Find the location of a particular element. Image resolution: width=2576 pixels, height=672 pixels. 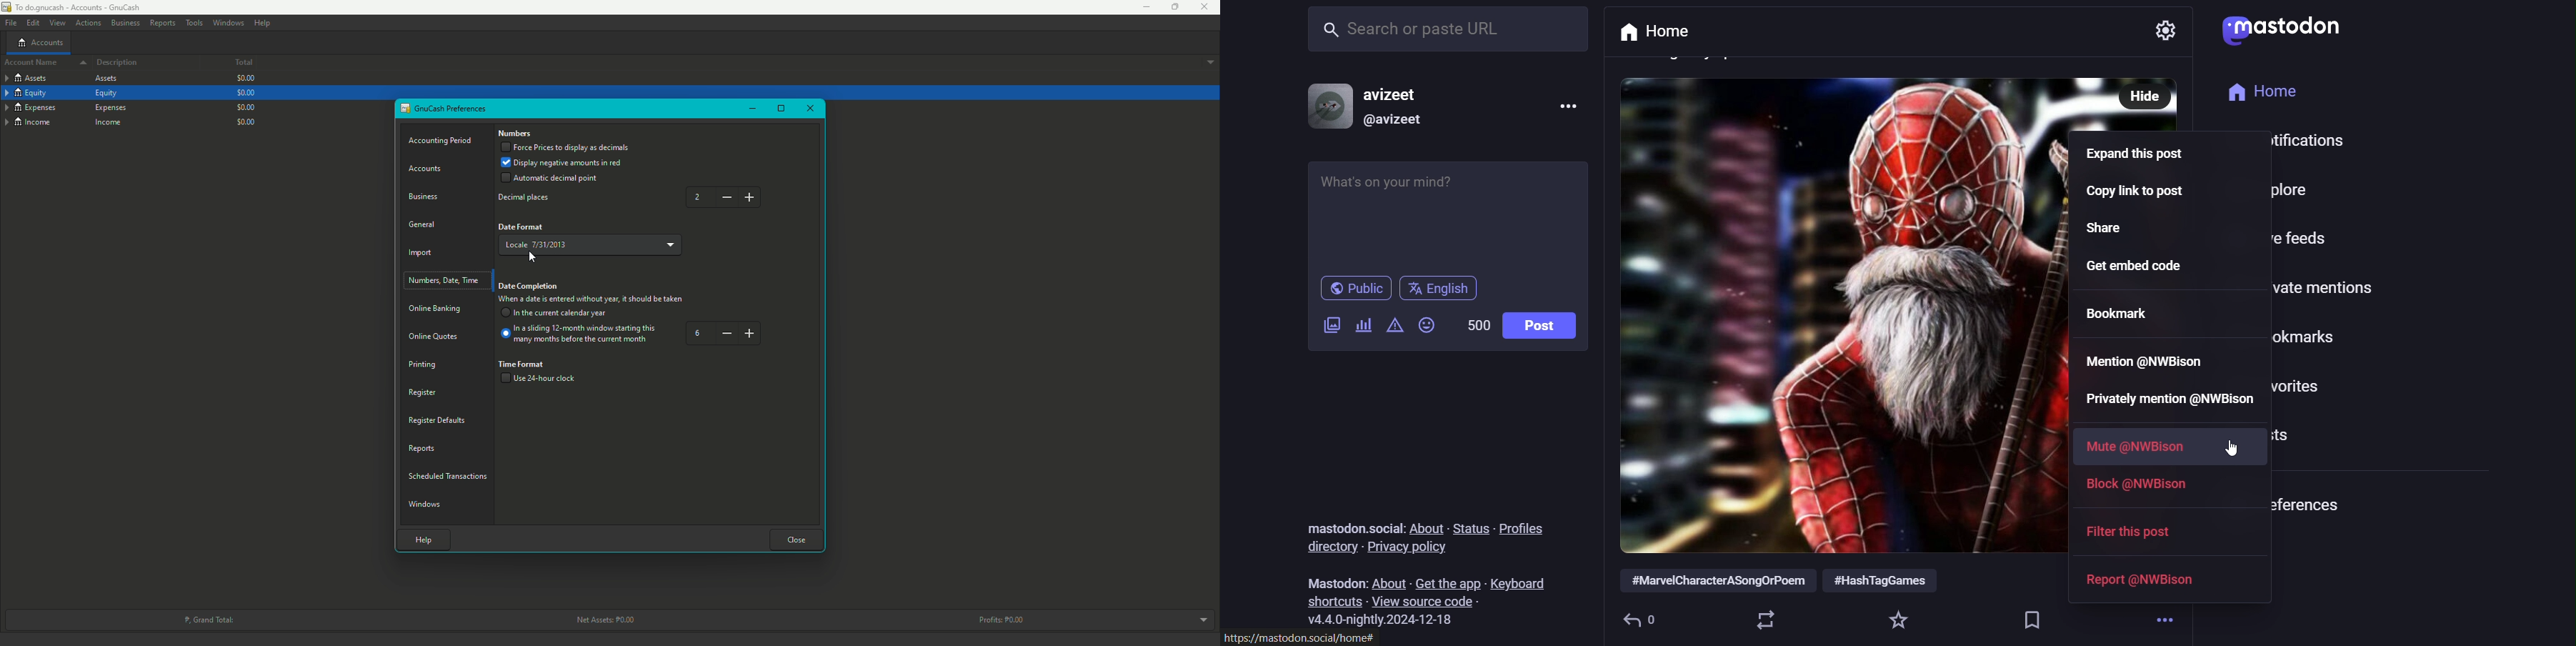

more is located at coordinates (2168, 624).